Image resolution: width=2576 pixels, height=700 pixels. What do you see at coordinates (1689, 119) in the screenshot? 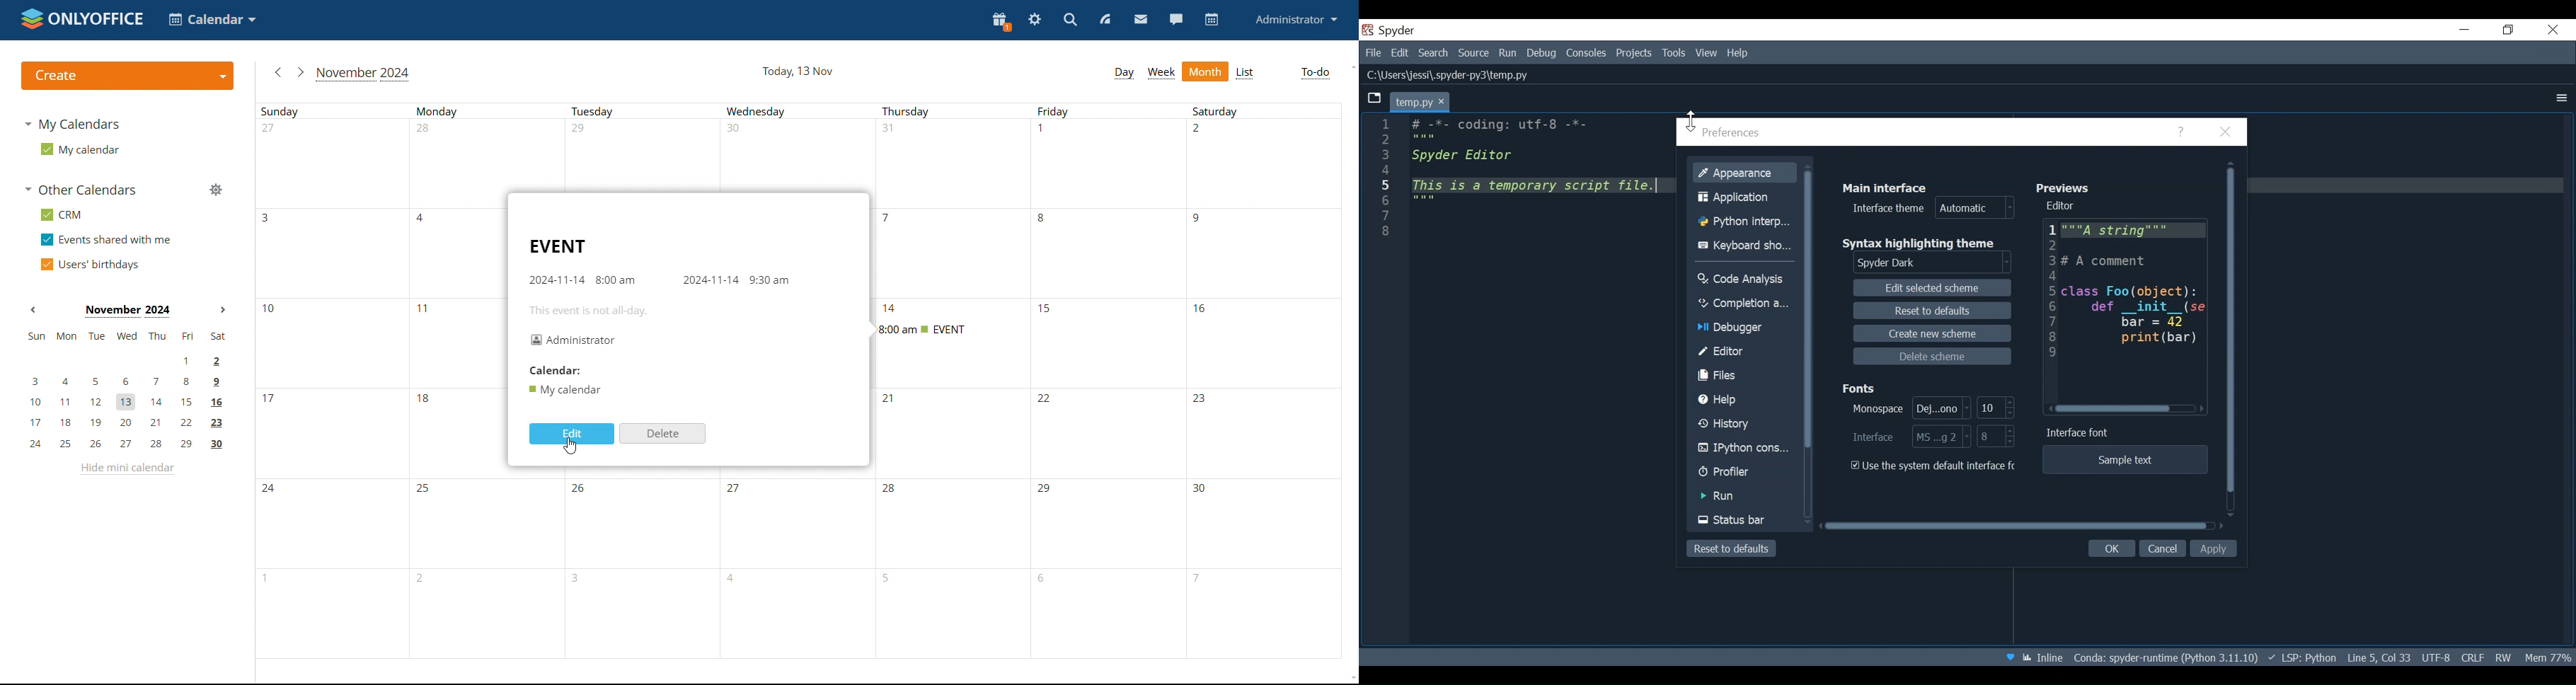
I see `Cursor` at bounding box center [1689, 119].